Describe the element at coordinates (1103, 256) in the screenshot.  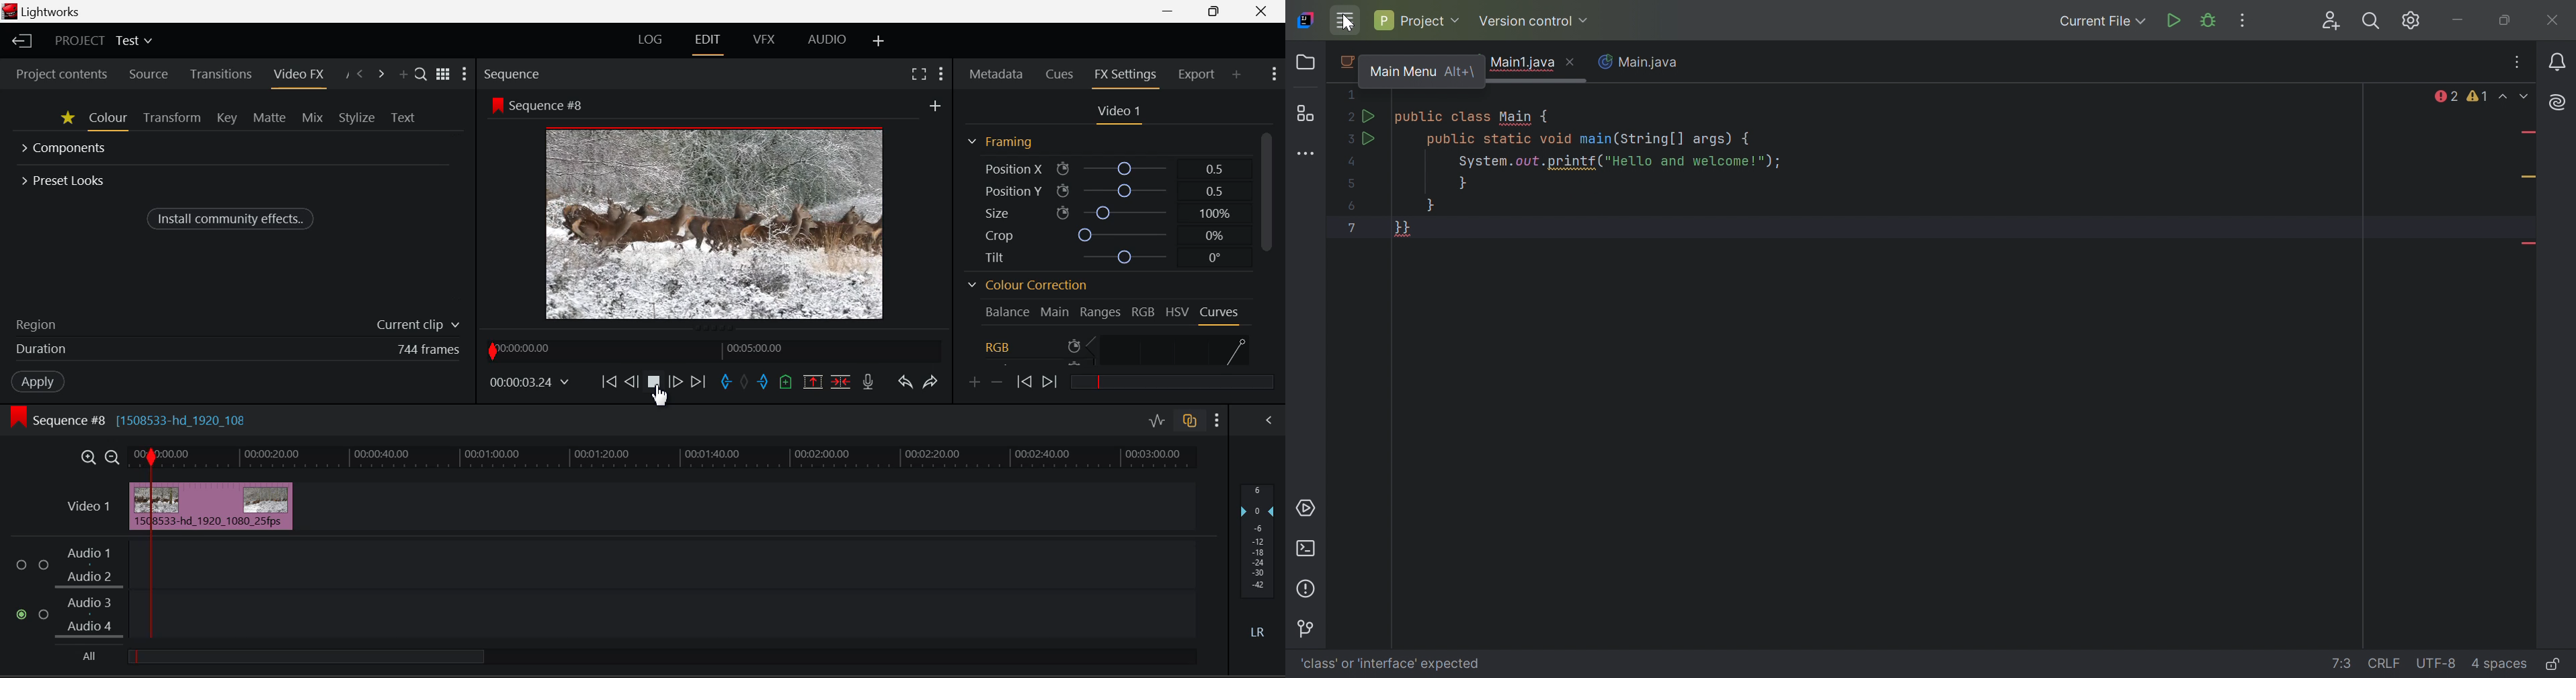
I see `Tilt` at that location.